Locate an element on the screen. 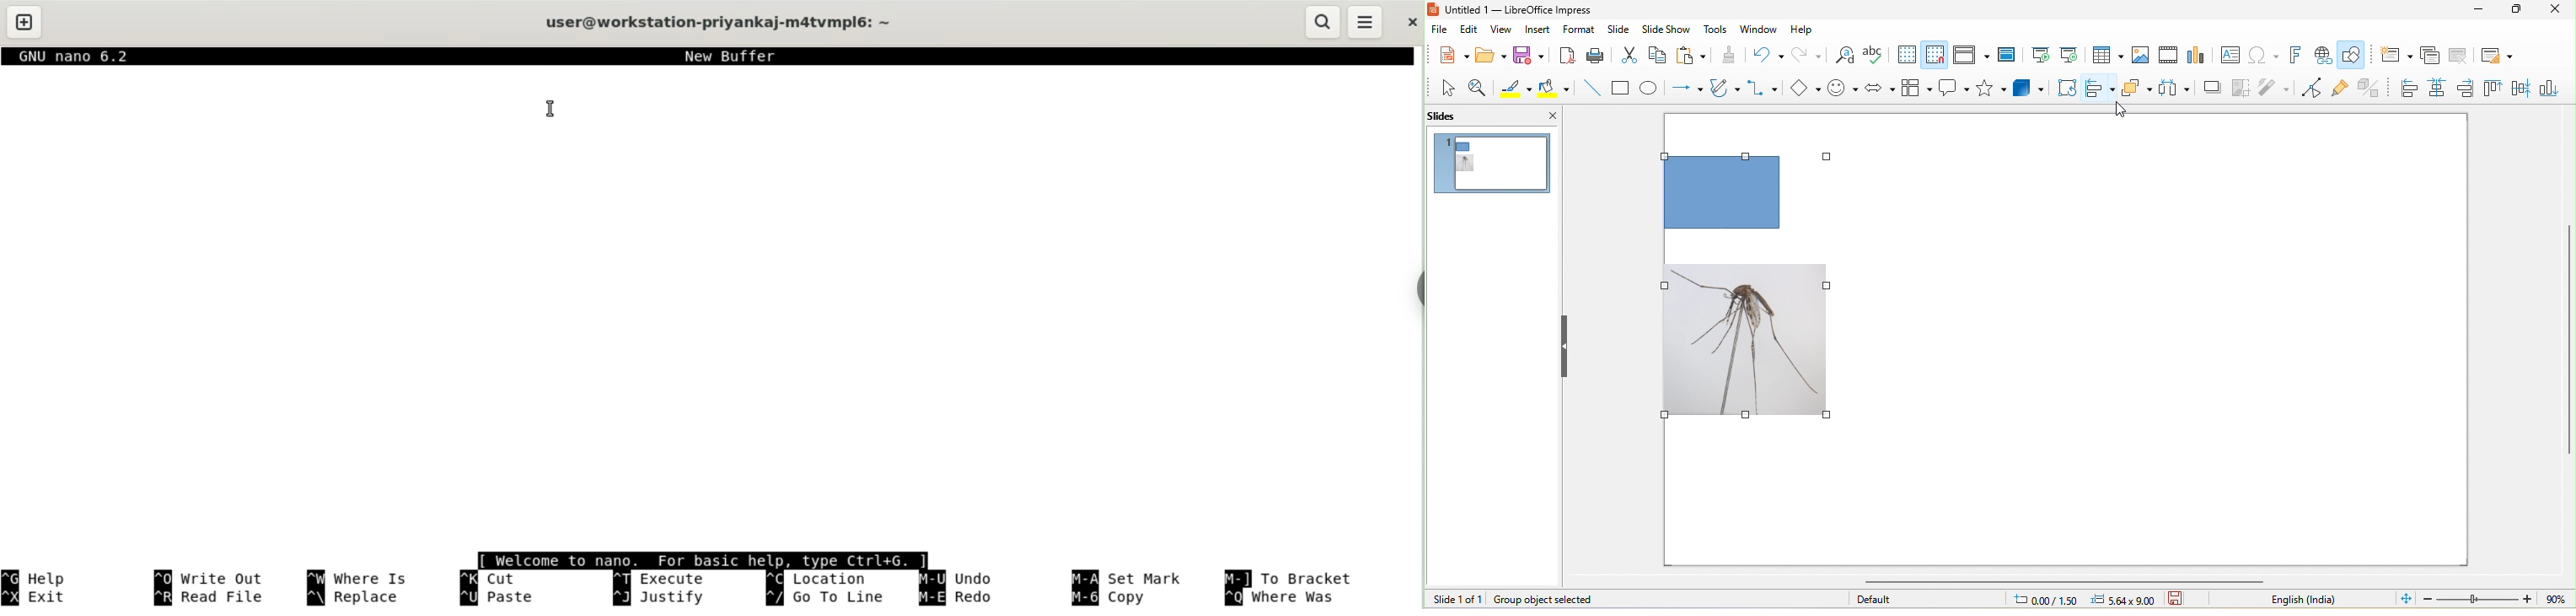 This screenshot has height=616, width=2576. cursor is located at coordinates (550, 108).